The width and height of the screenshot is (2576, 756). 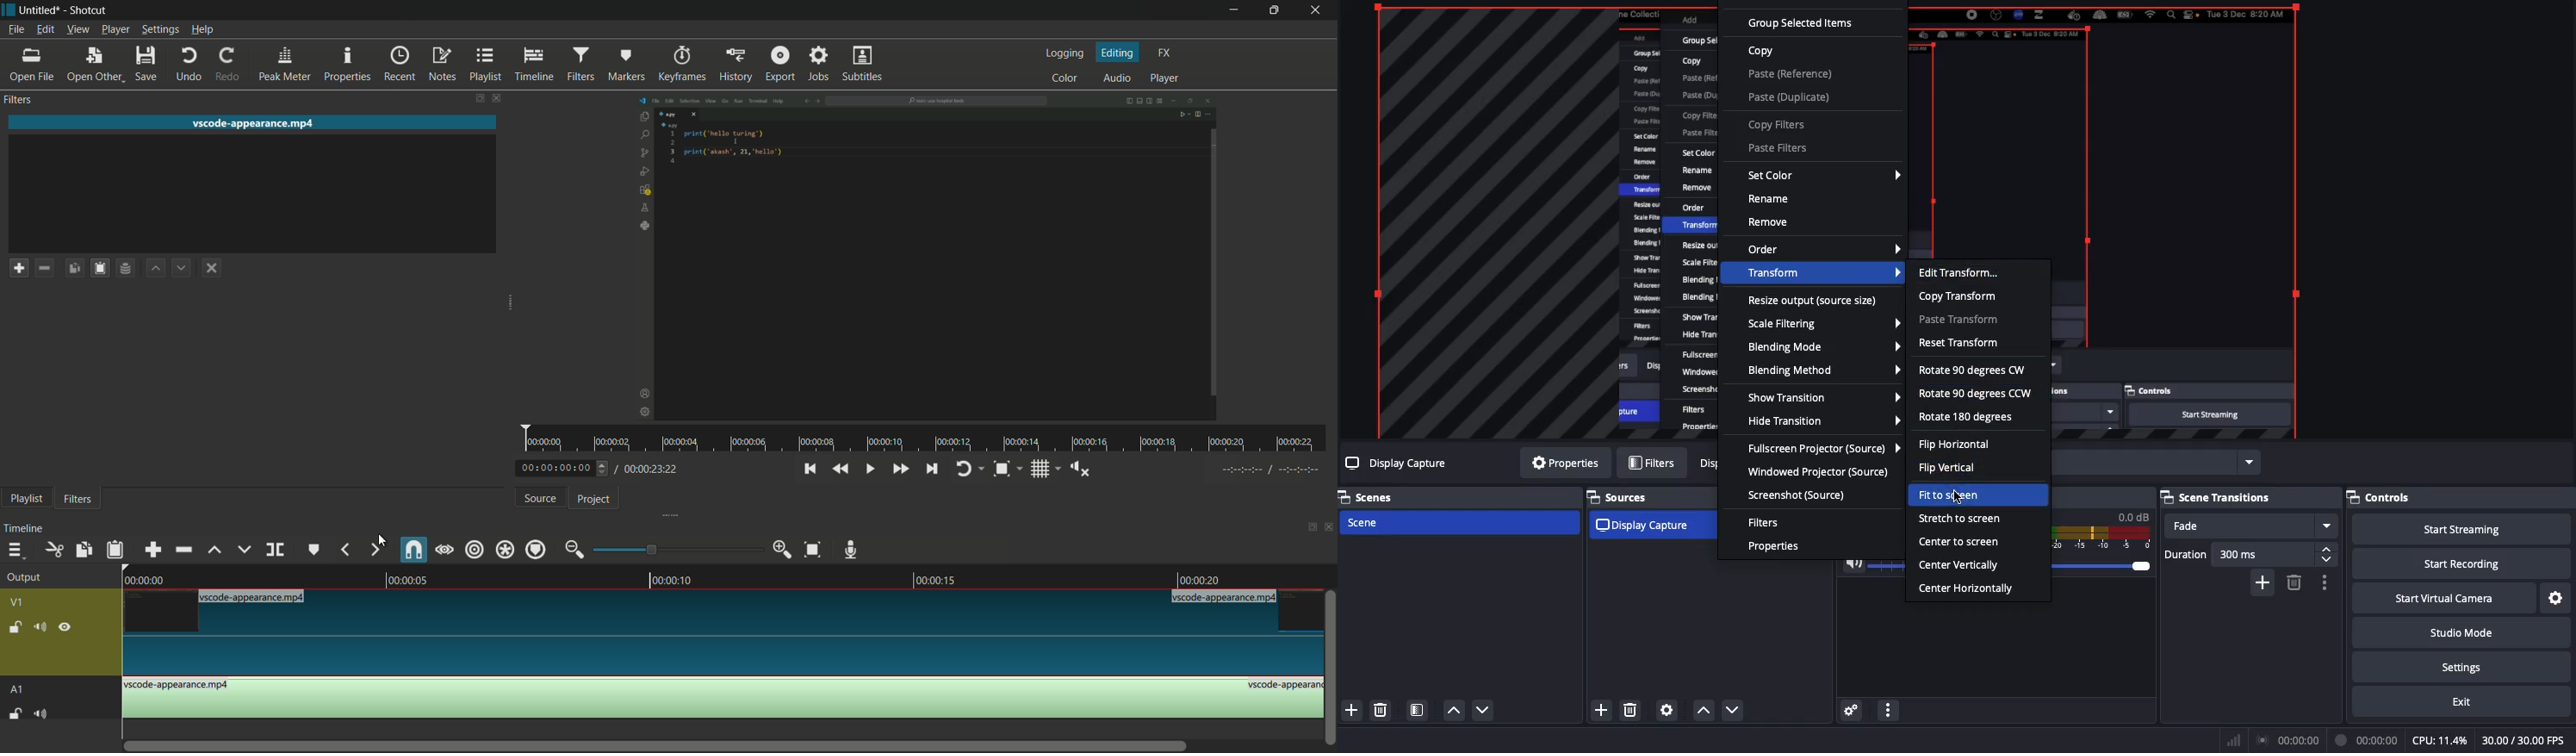 What do you see at coordinates (1824, 422) in the screenshot?
I see `Hide transition` at bounding box center [1824, 422].